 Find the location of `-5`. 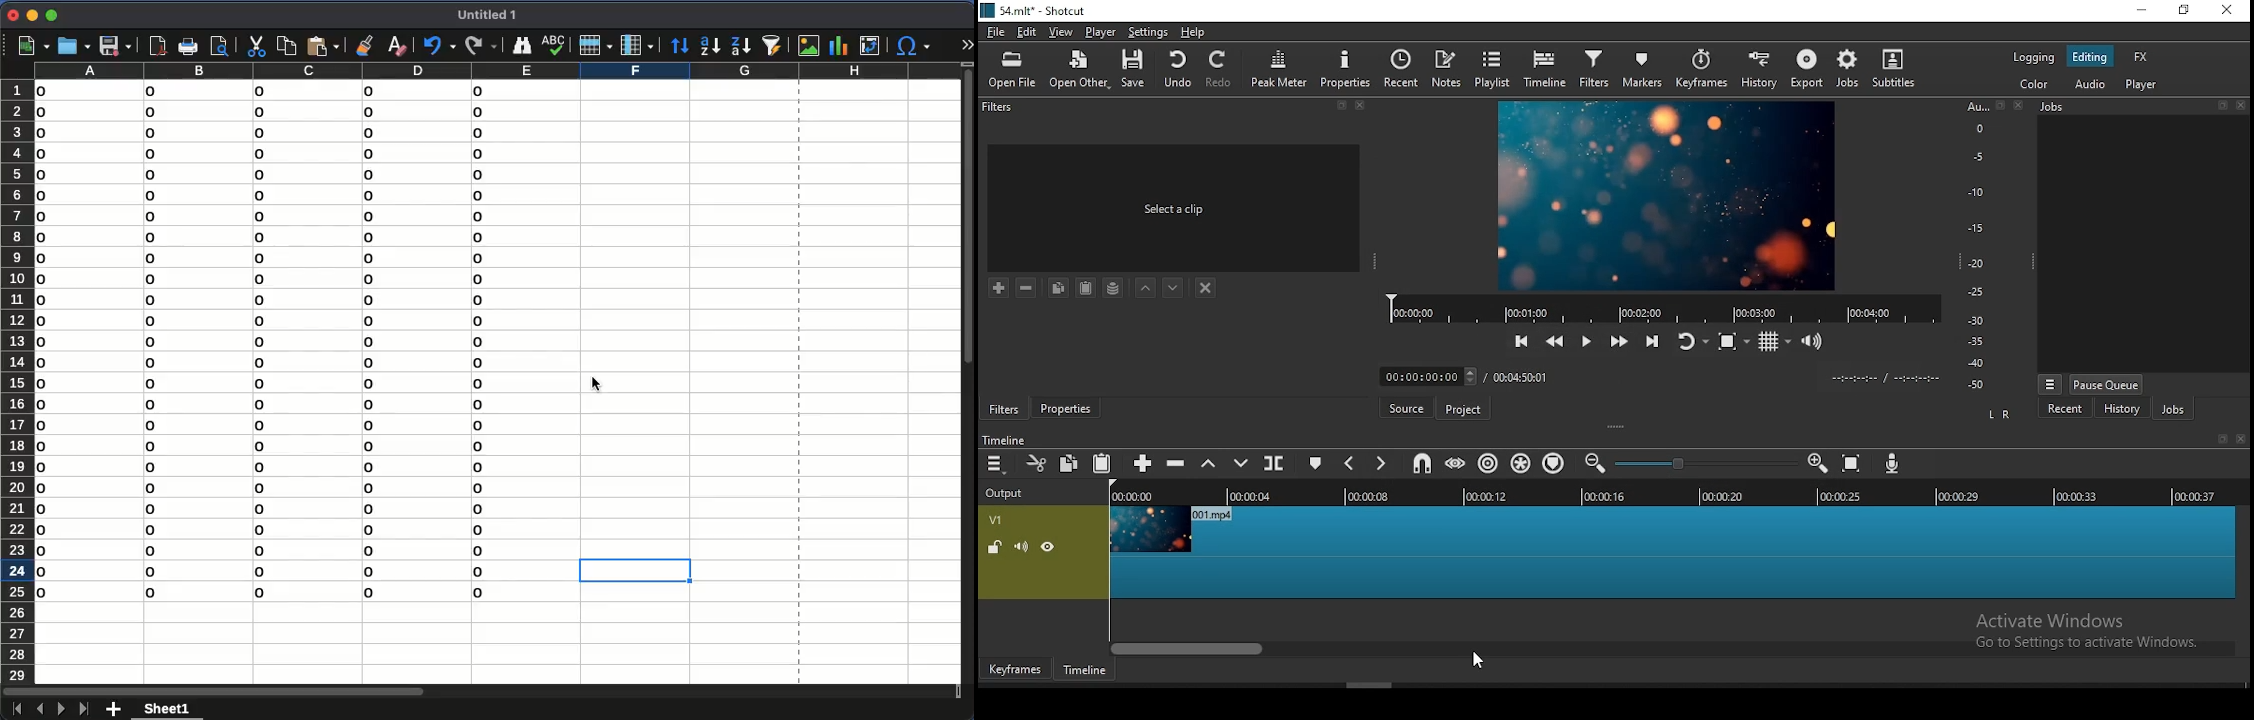

-5 is located at coordinates (1976, 155).